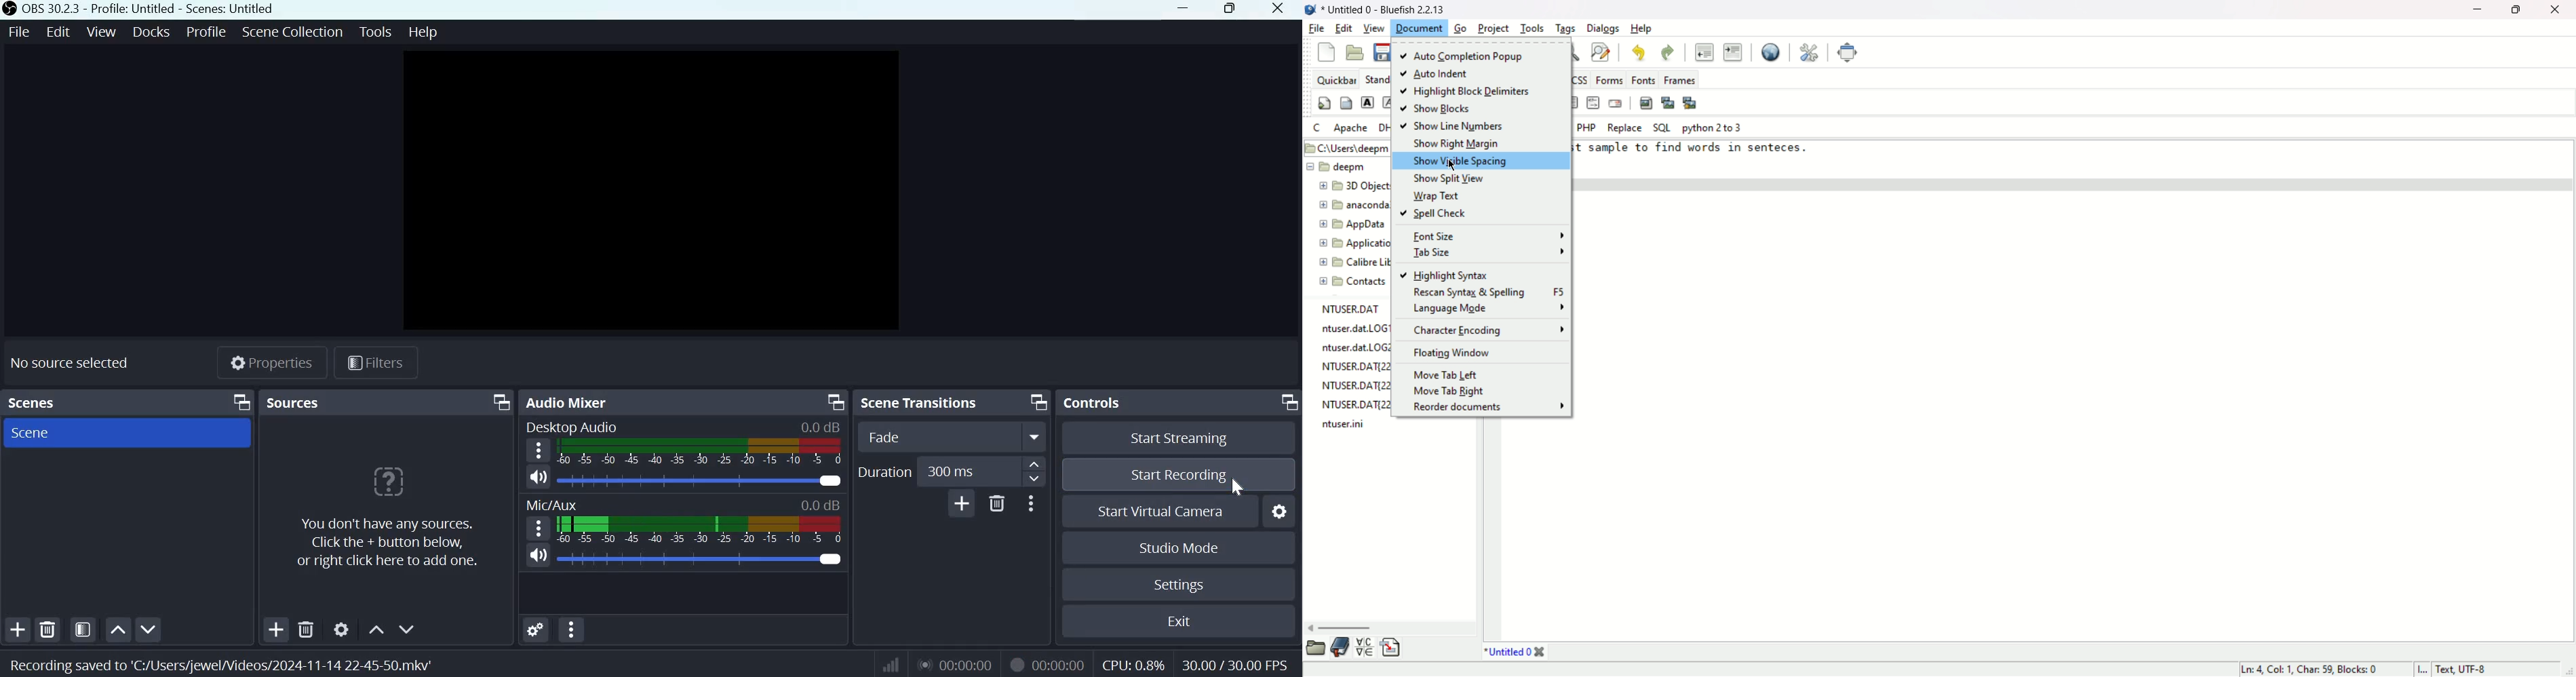 This screenshot has width=2576, height=700. I want to click on Advances Audio Properties, so click(535, 630).